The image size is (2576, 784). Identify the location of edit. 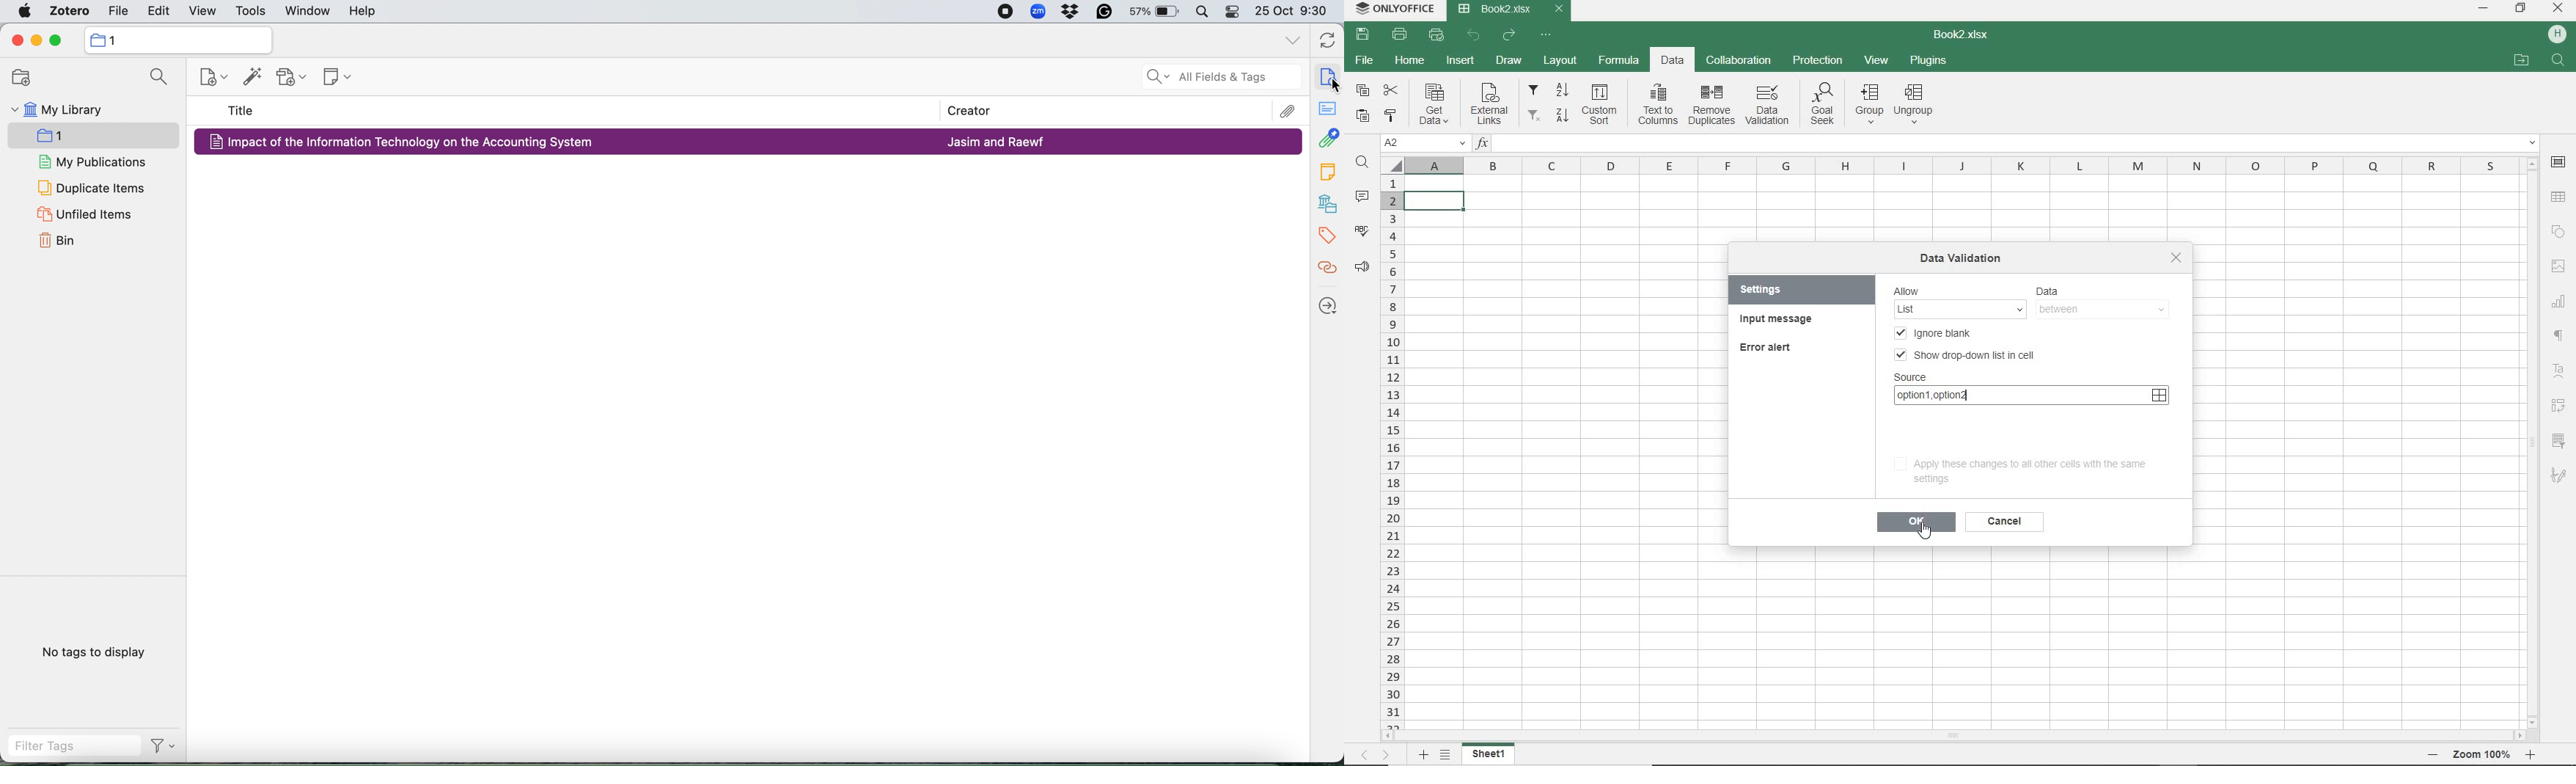
(157, 9).